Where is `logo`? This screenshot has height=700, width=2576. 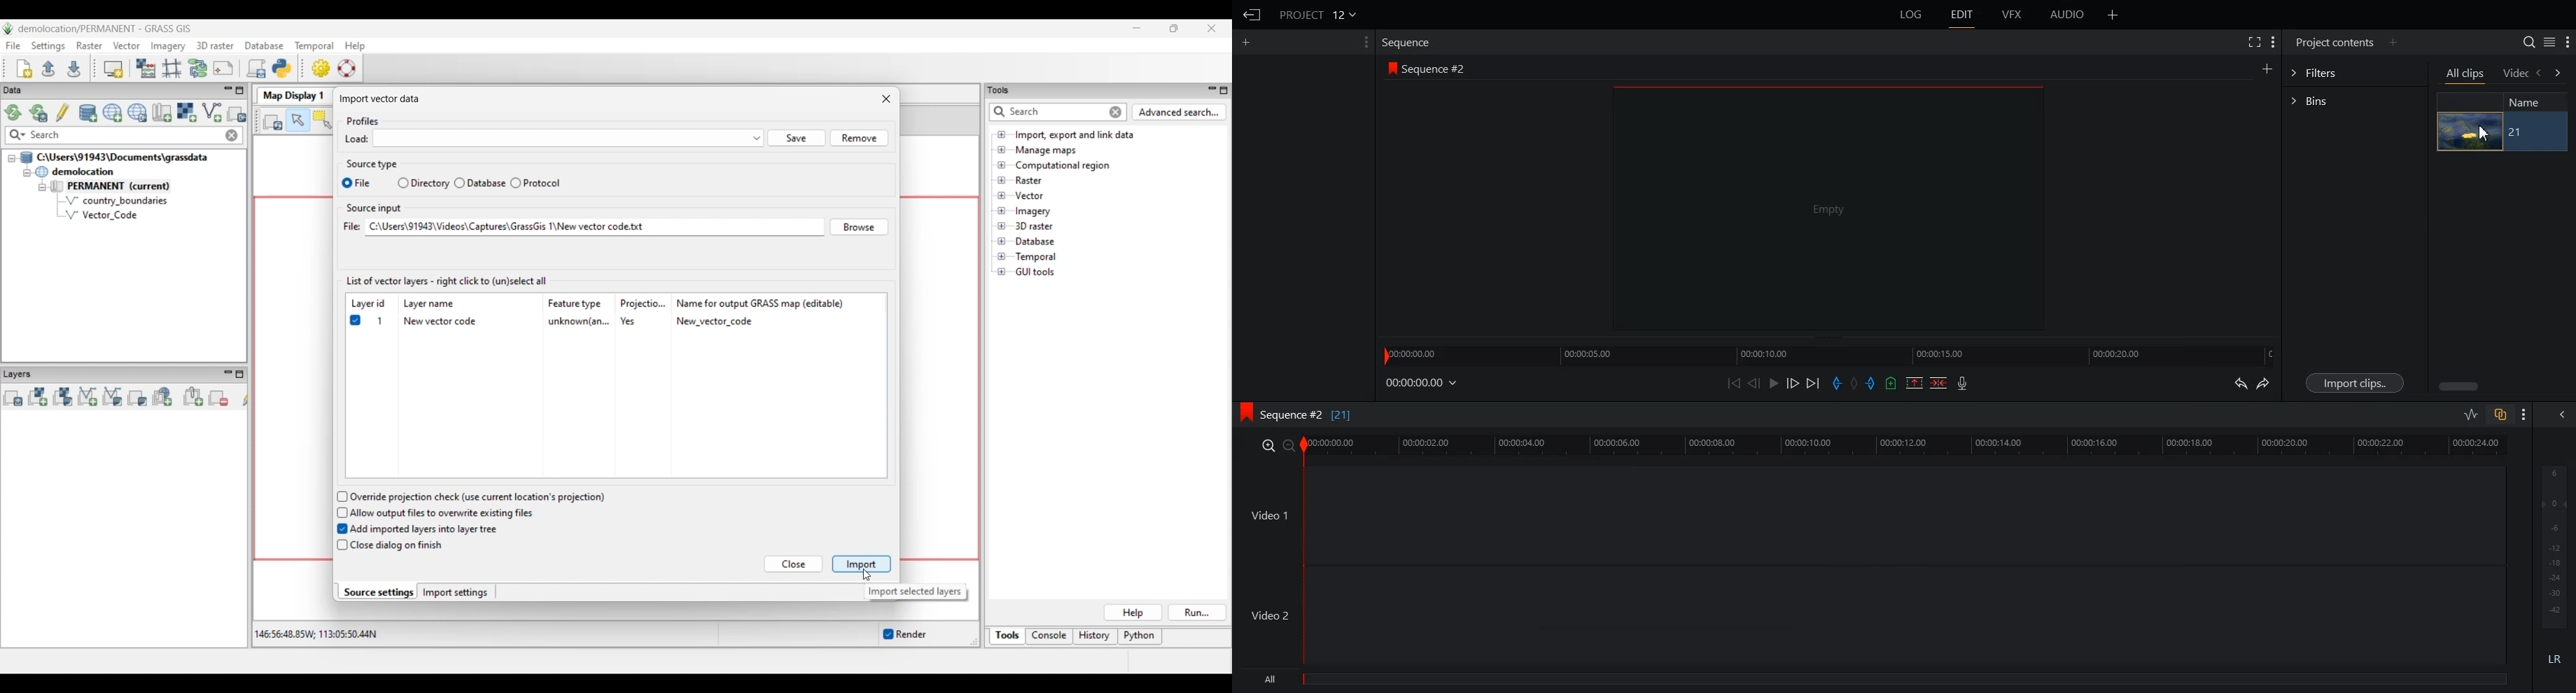
logo is located at coordinates (1390, 69).